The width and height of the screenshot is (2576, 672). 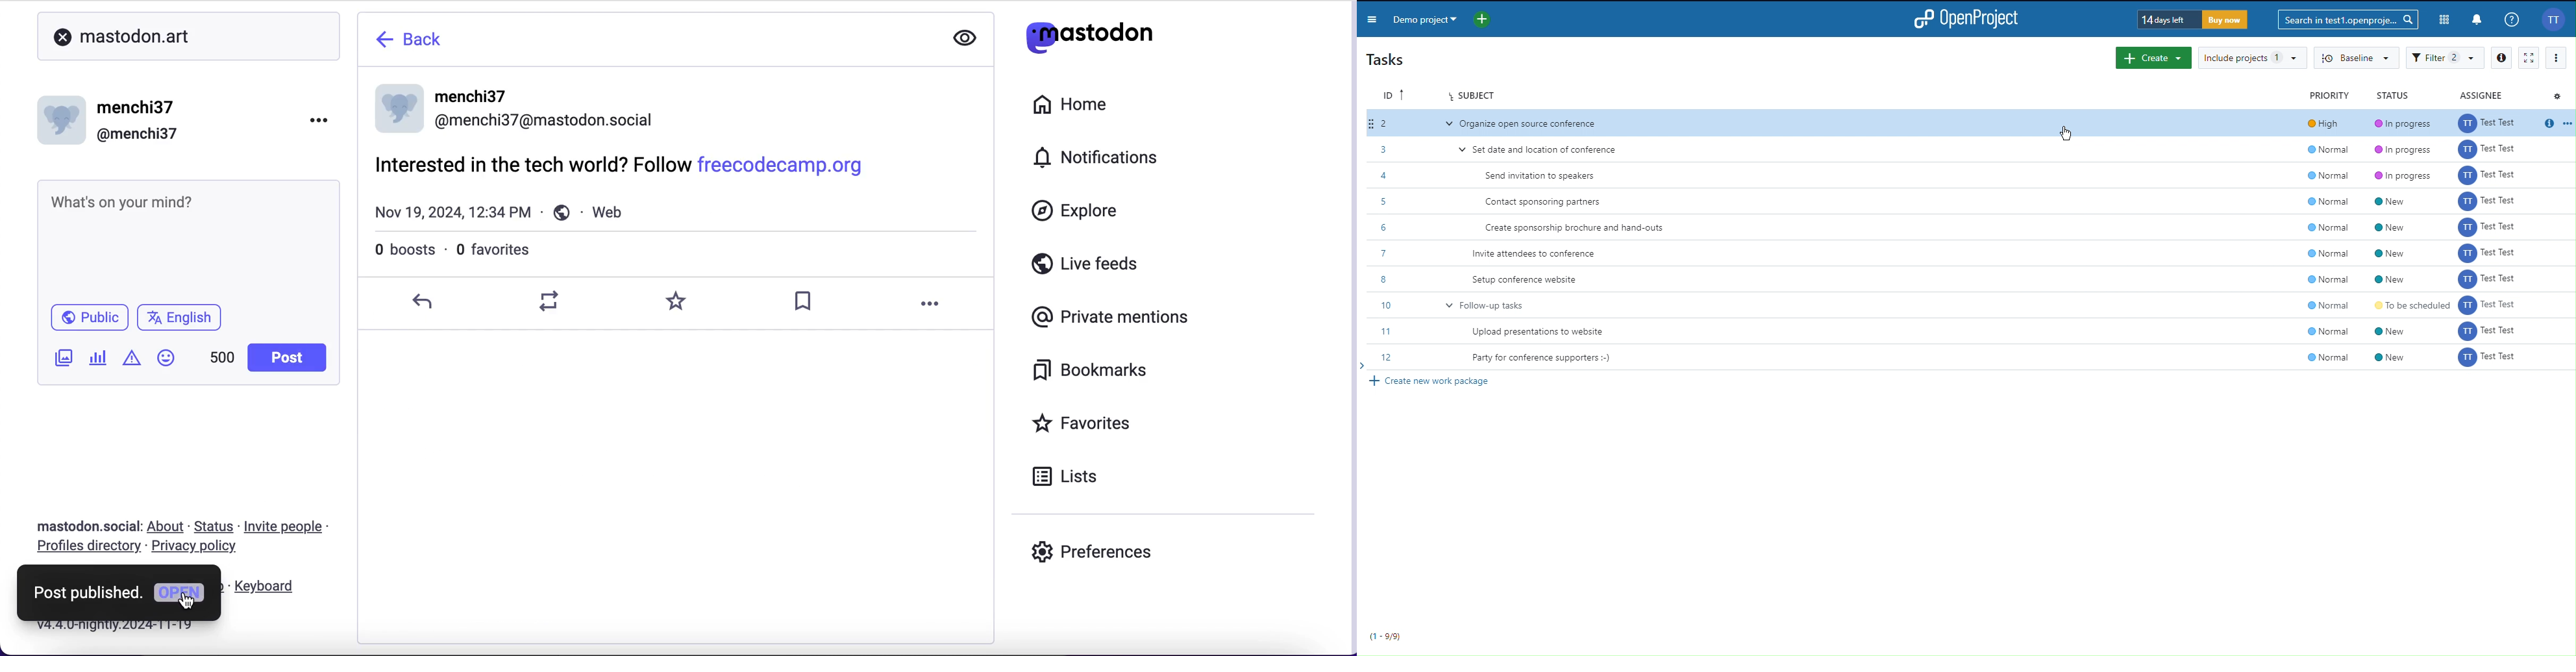 What do you see at coordinates (1088, 37) in the screenshot?
I see `mastodon logo` at bounding box center [1088, 37].